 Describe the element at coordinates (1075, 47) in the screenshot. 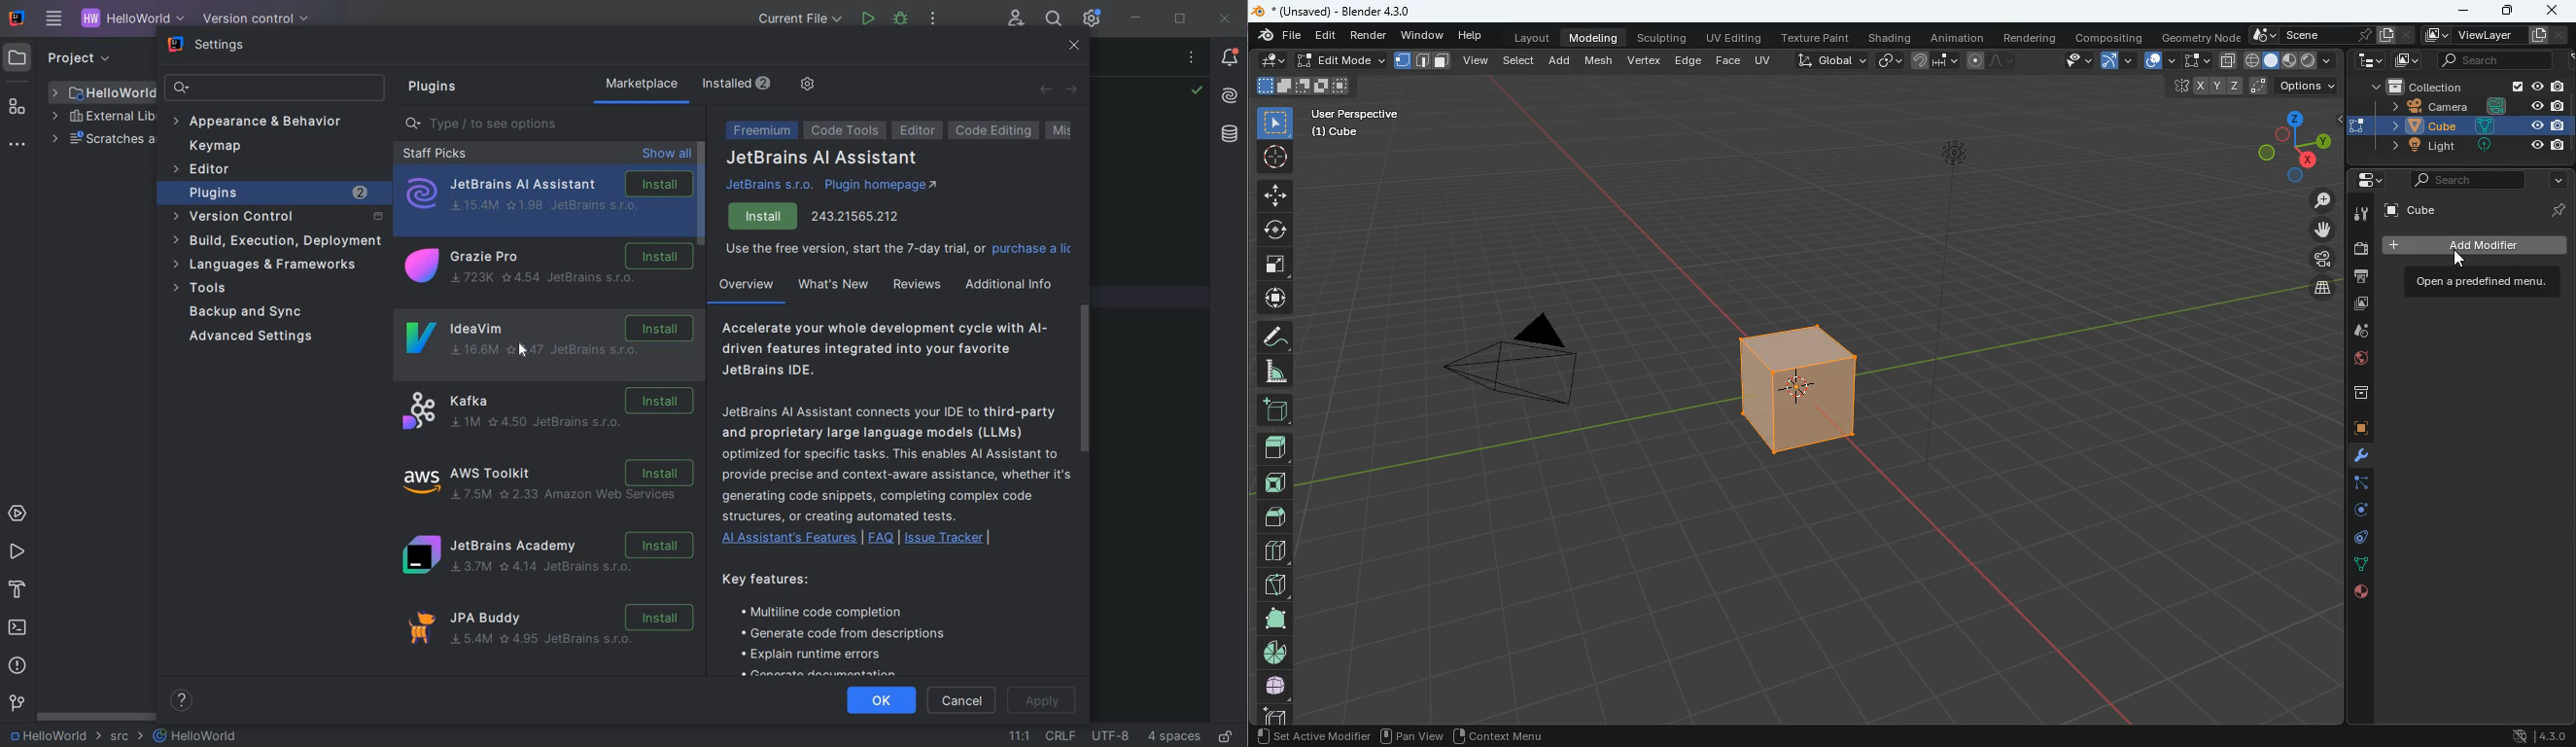

I see `close` at that location.